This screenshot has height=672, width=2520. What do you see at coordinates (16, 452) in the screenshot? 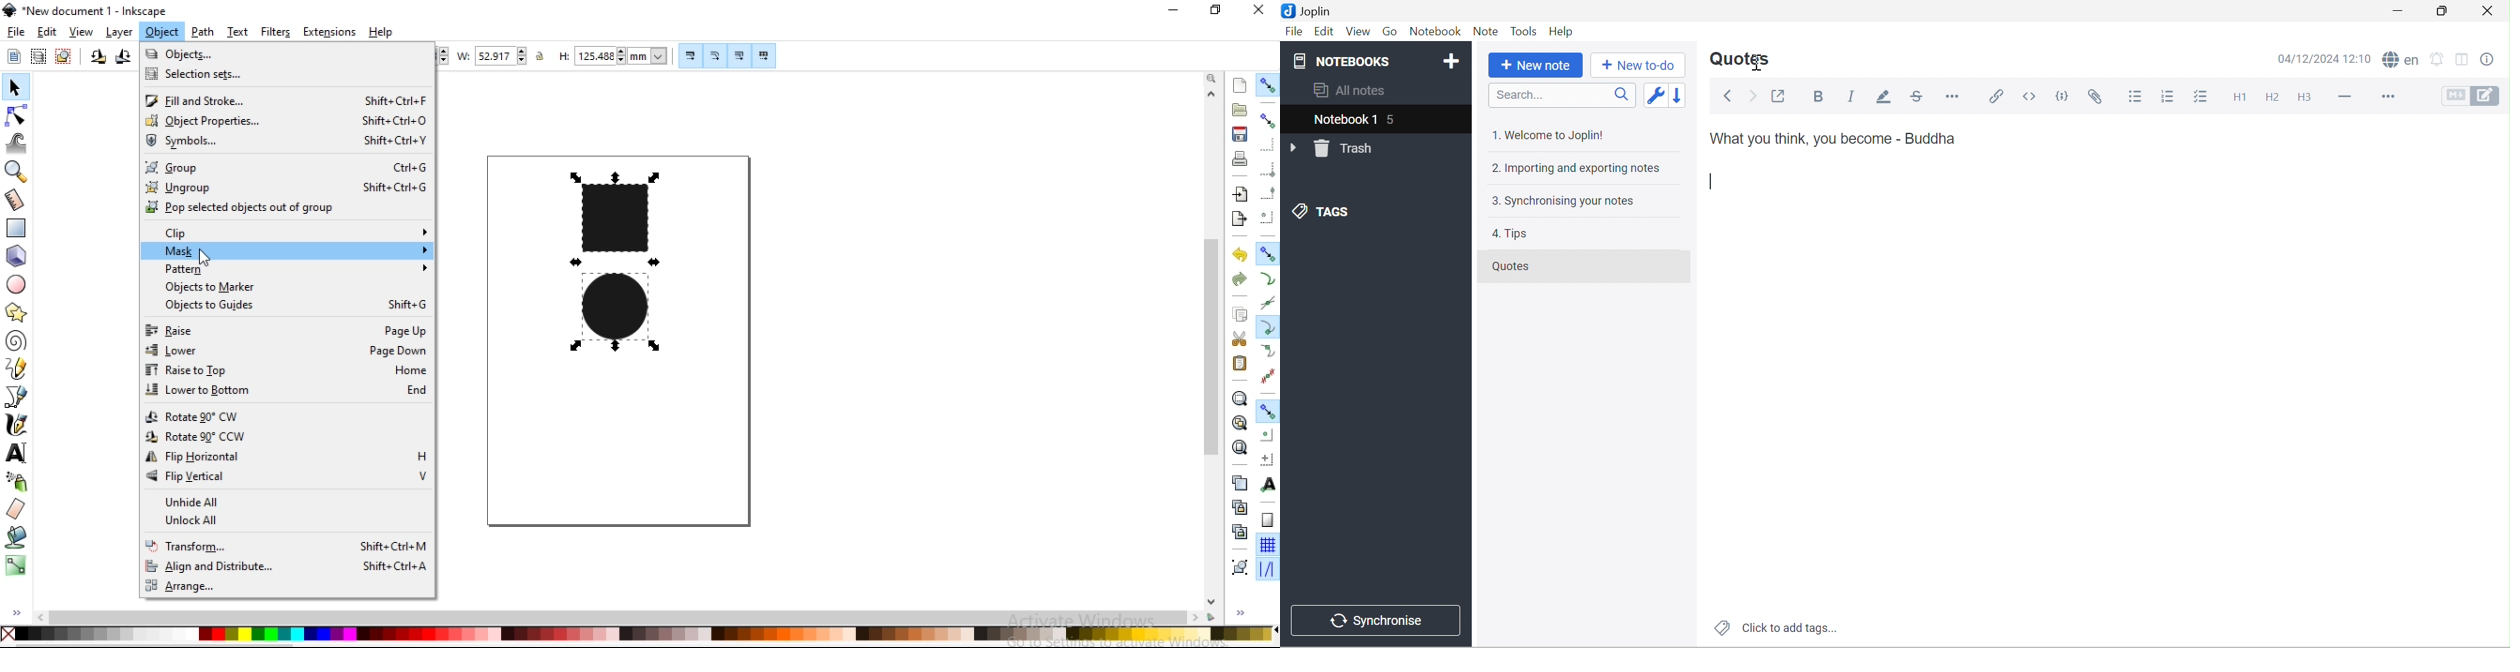
I see `create and edit text objects` at bounding box center [16, 452].